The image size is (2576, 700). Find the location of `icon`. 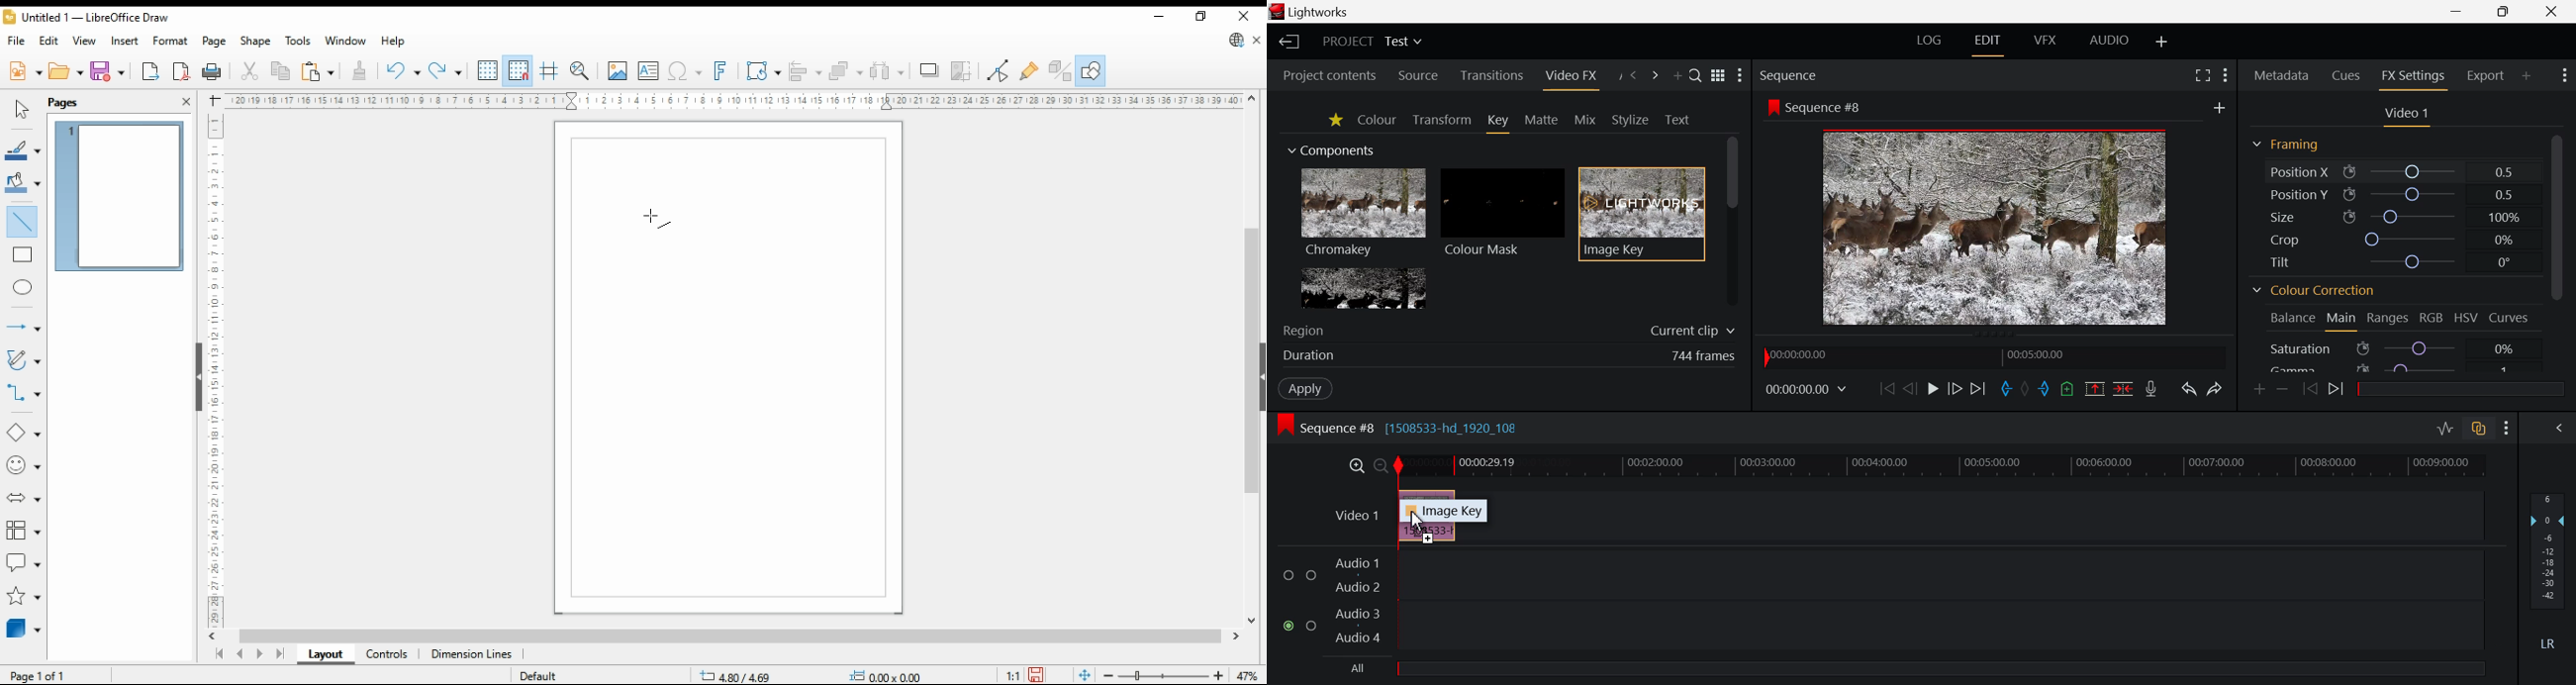

icon is located at coordinates (2350, 218).